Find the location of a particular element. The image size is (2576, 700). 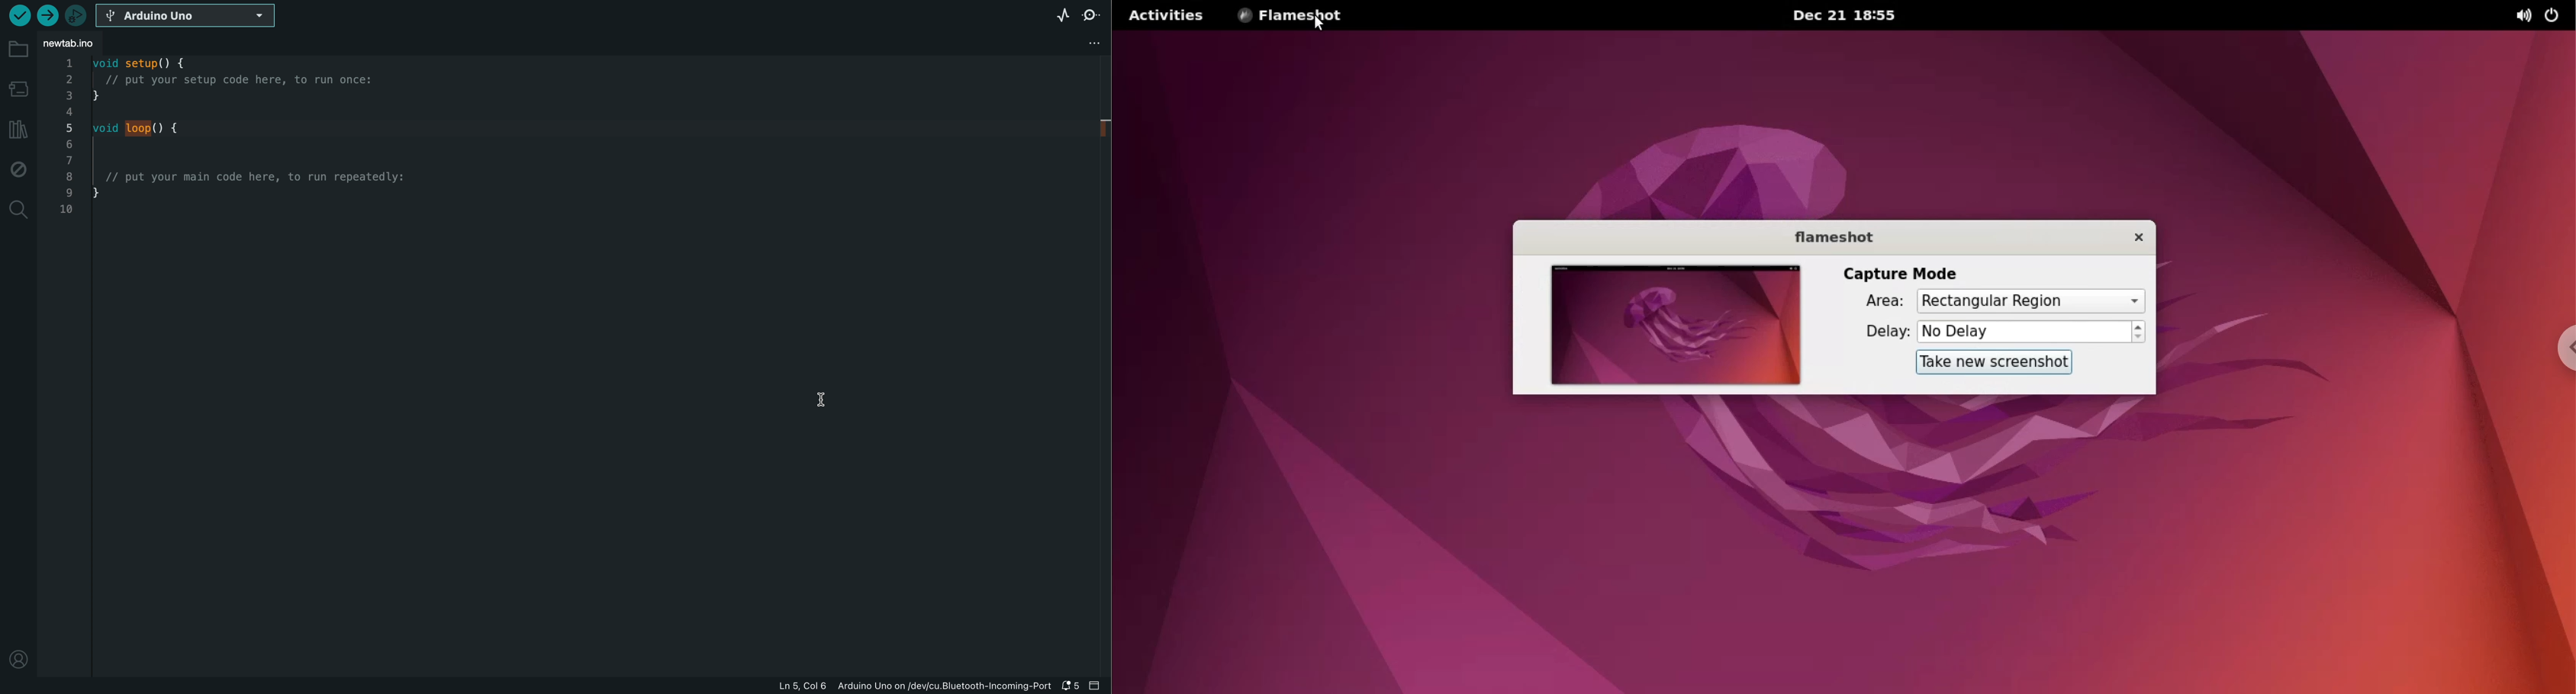

screenshot preview is located at coordinates (1668, 326).